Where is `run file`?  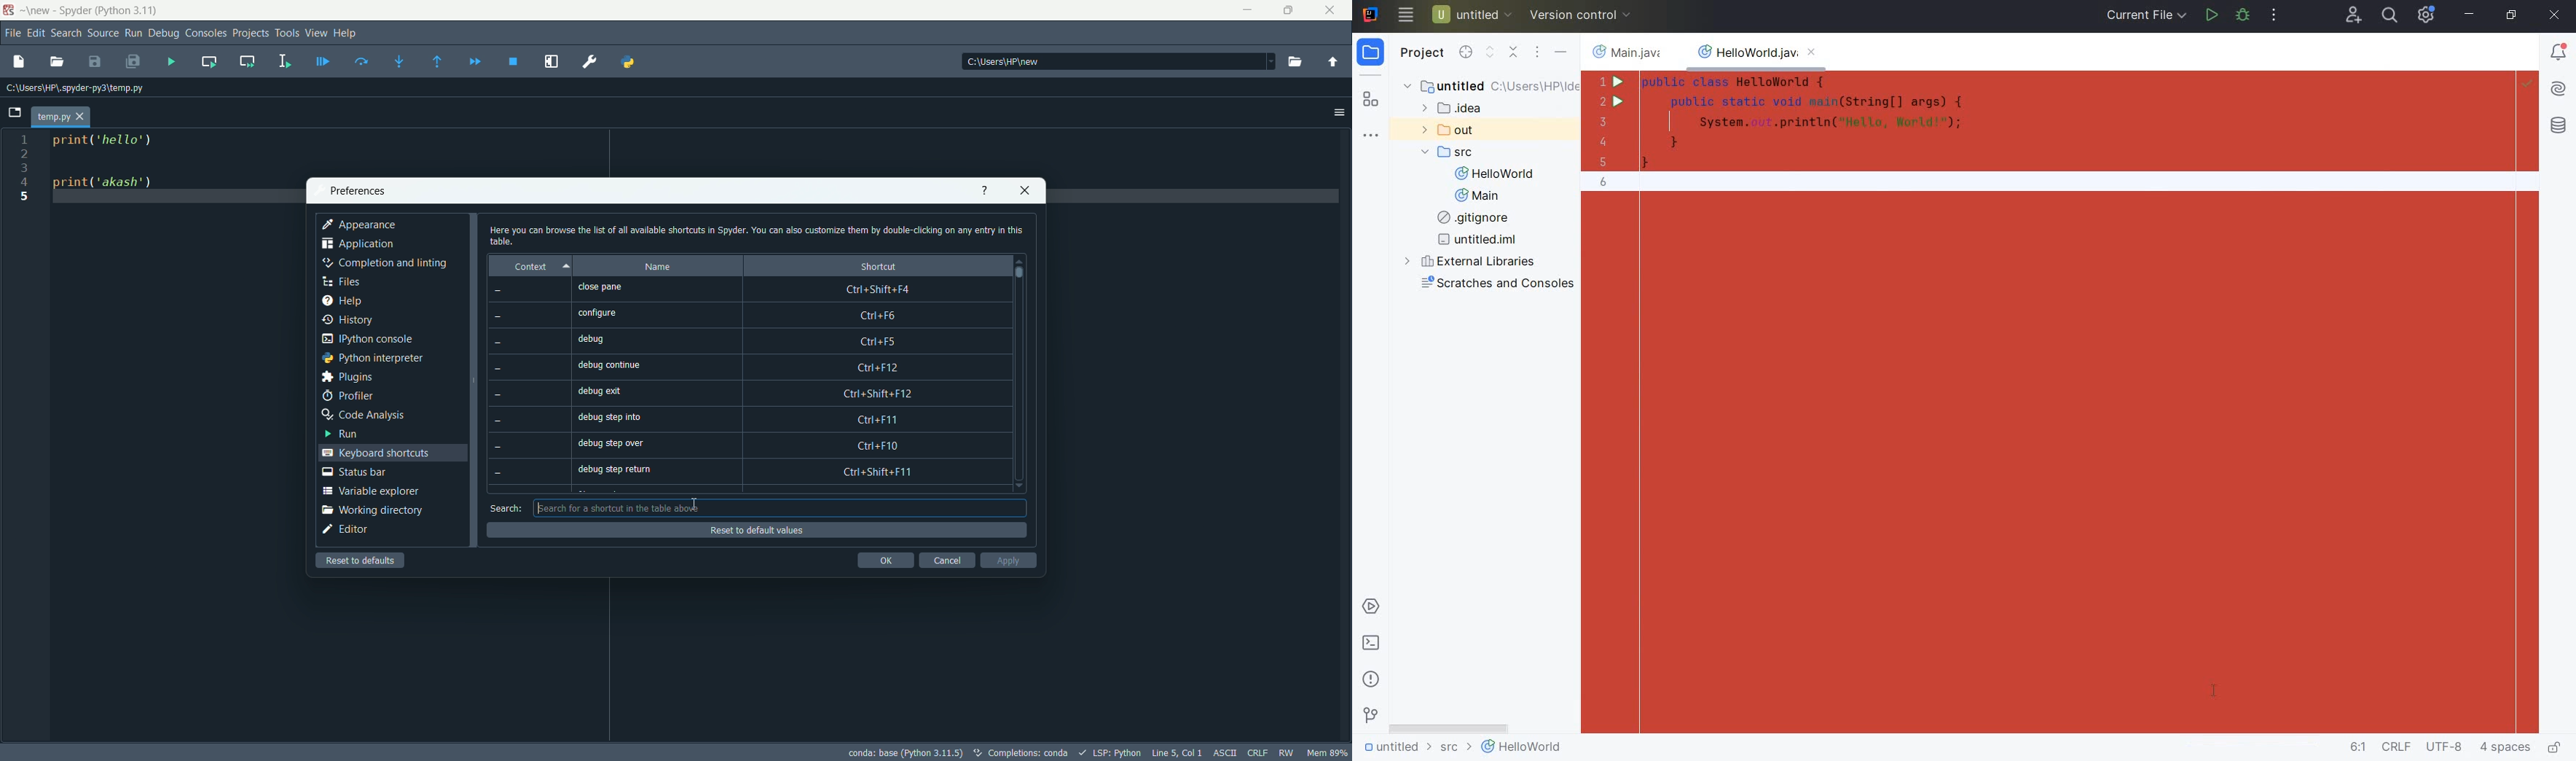
run file is located at coordinates (171, 61).